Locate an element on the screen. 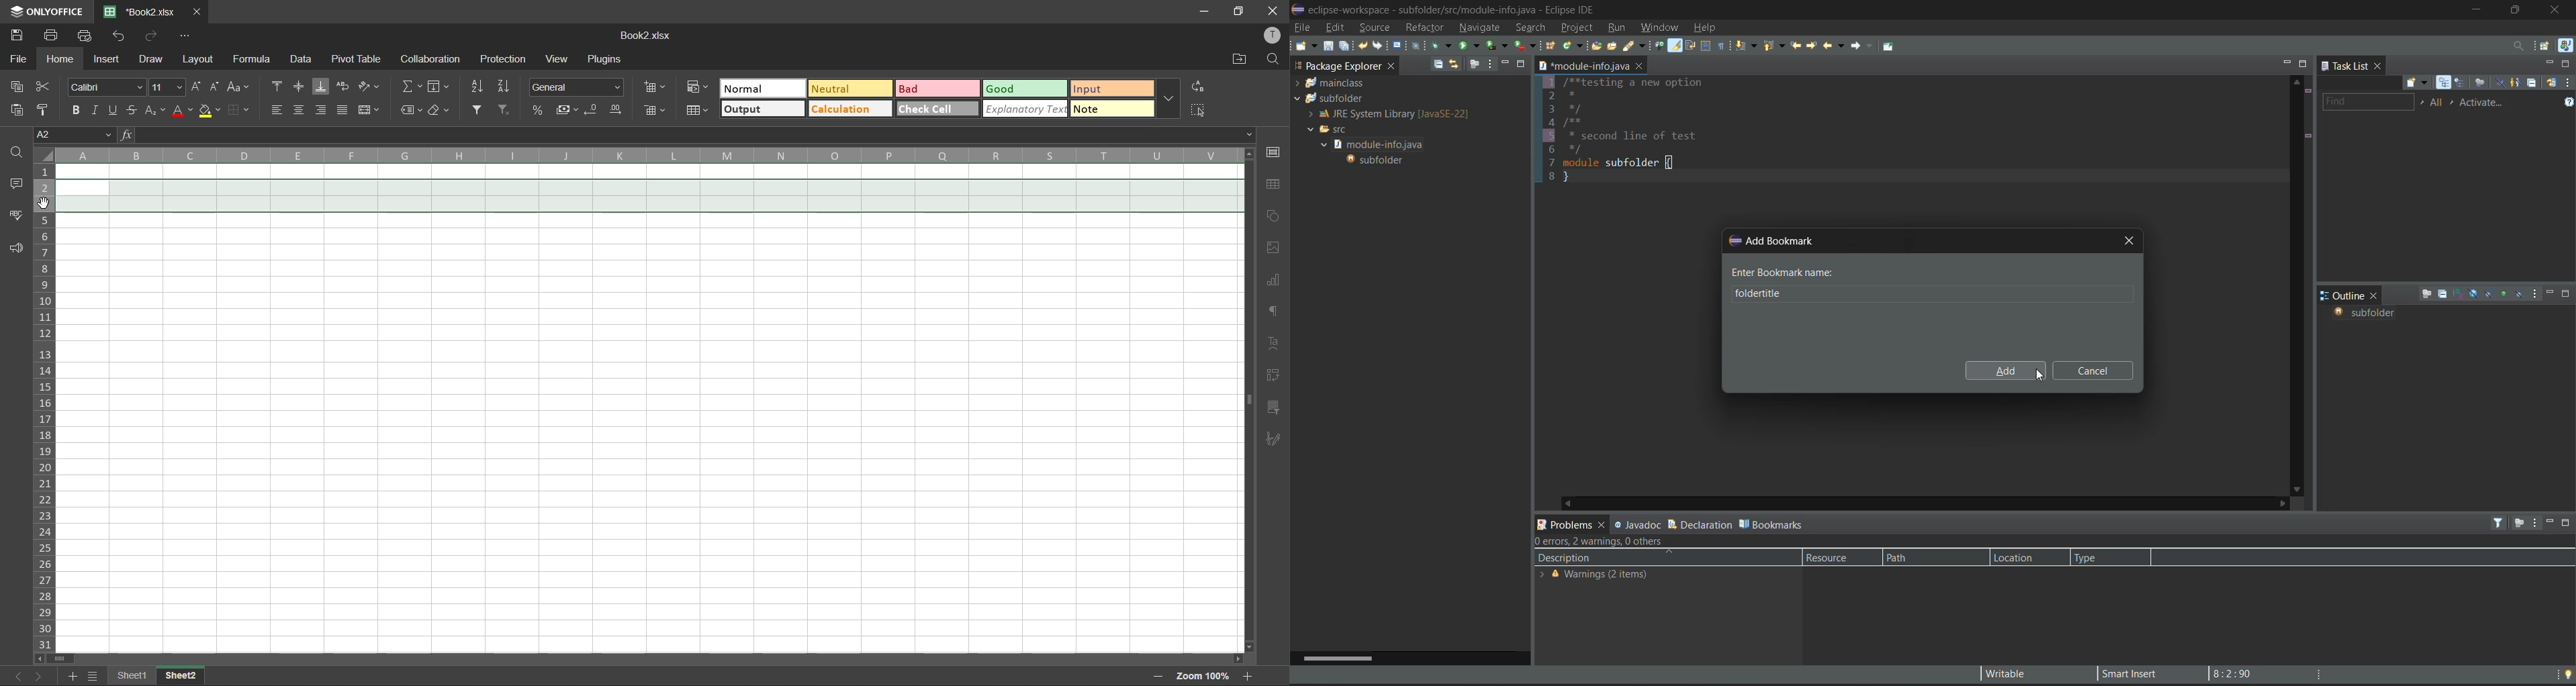 The height and width of the screenshot is (700, 2576). task list is located at coordinates (2346, 66).